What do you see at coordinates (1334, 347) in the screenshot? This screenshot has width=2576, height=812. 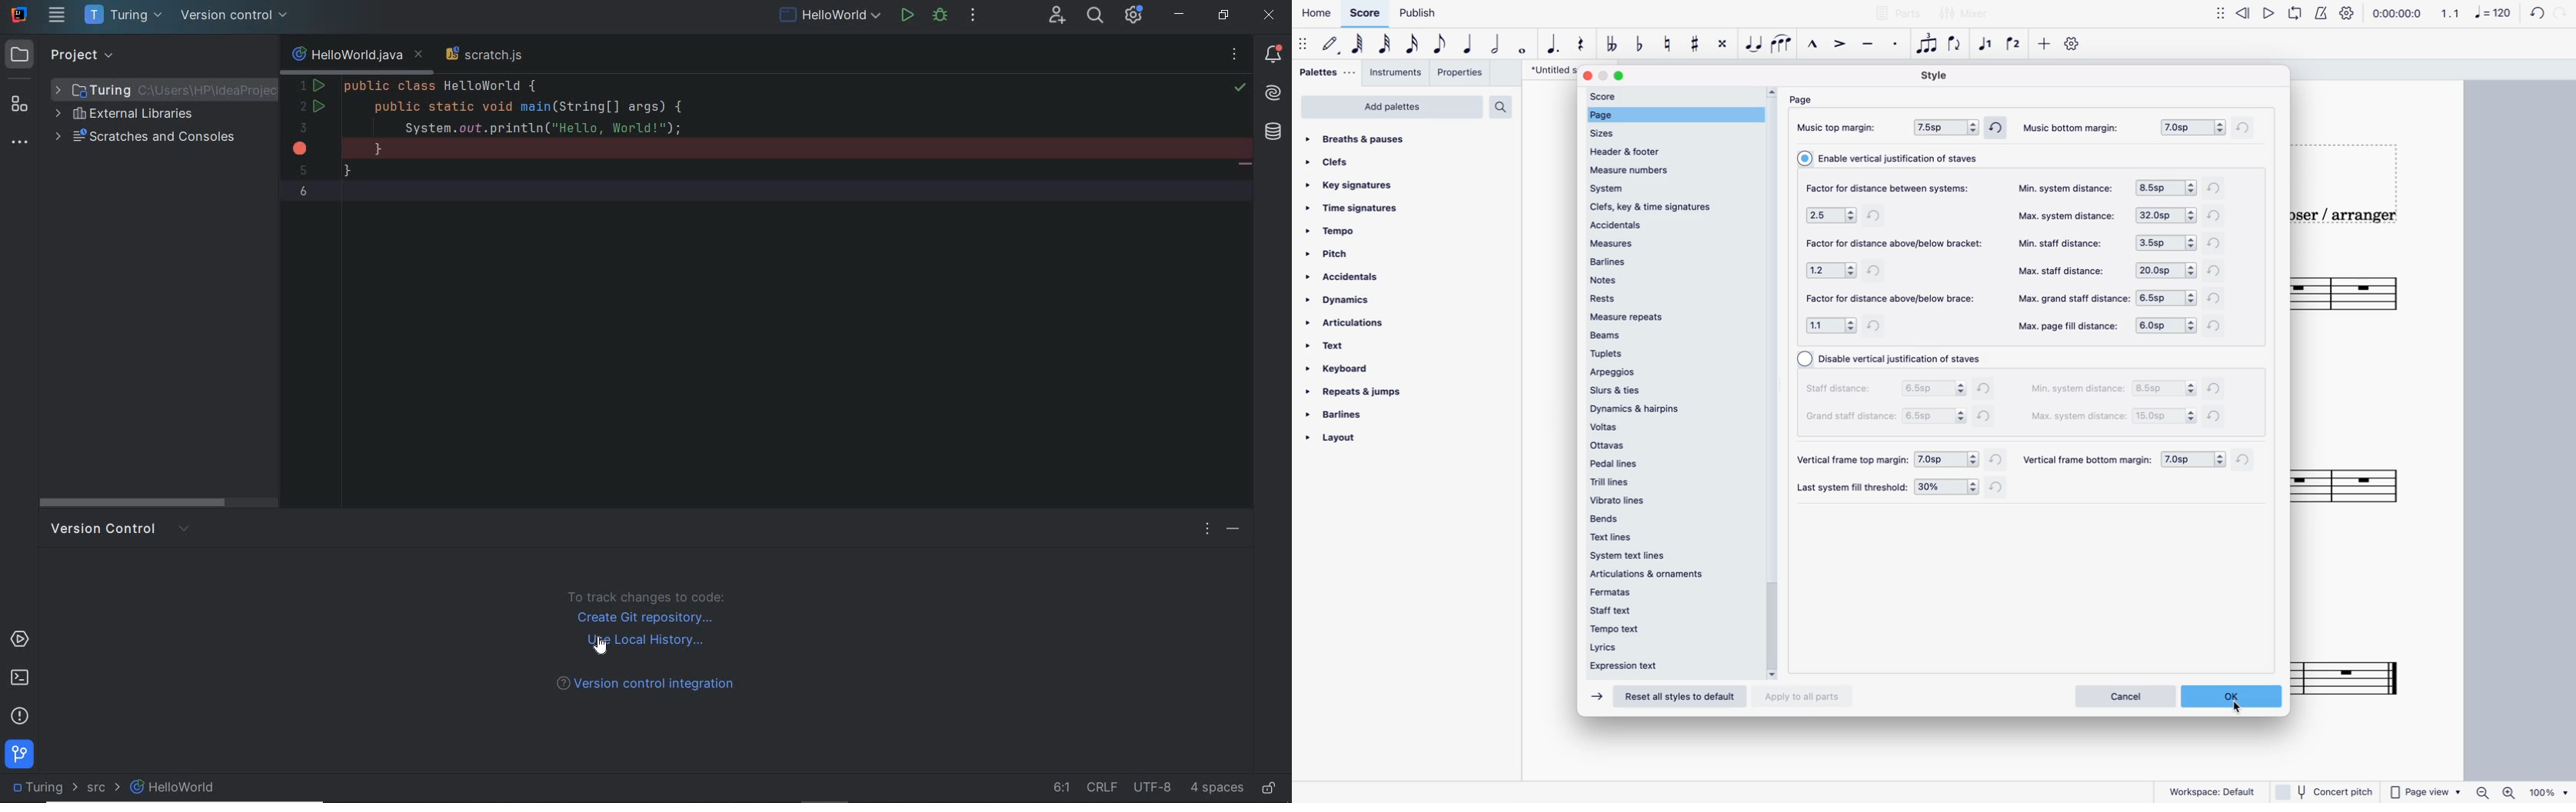 I see `text` at bounding box center [1334, 347].